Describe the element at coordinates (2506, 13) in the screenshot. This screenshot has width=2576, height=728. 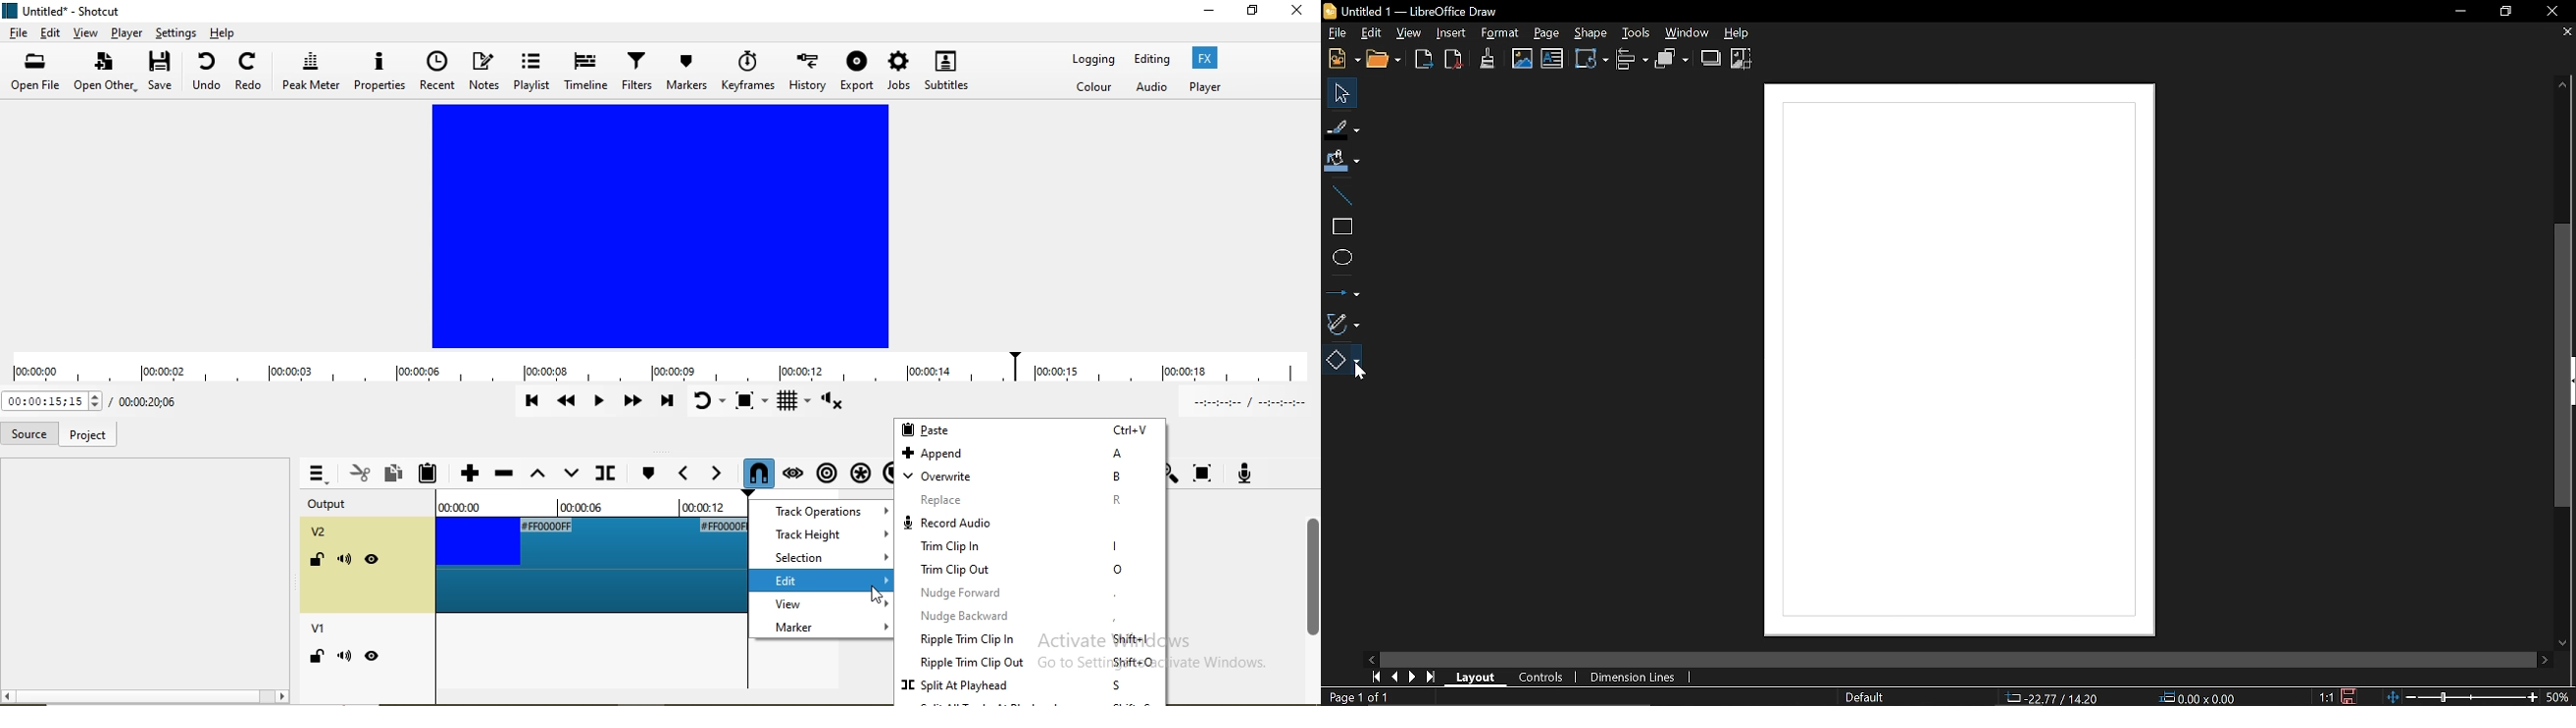
I see `restore dwon` at that location.